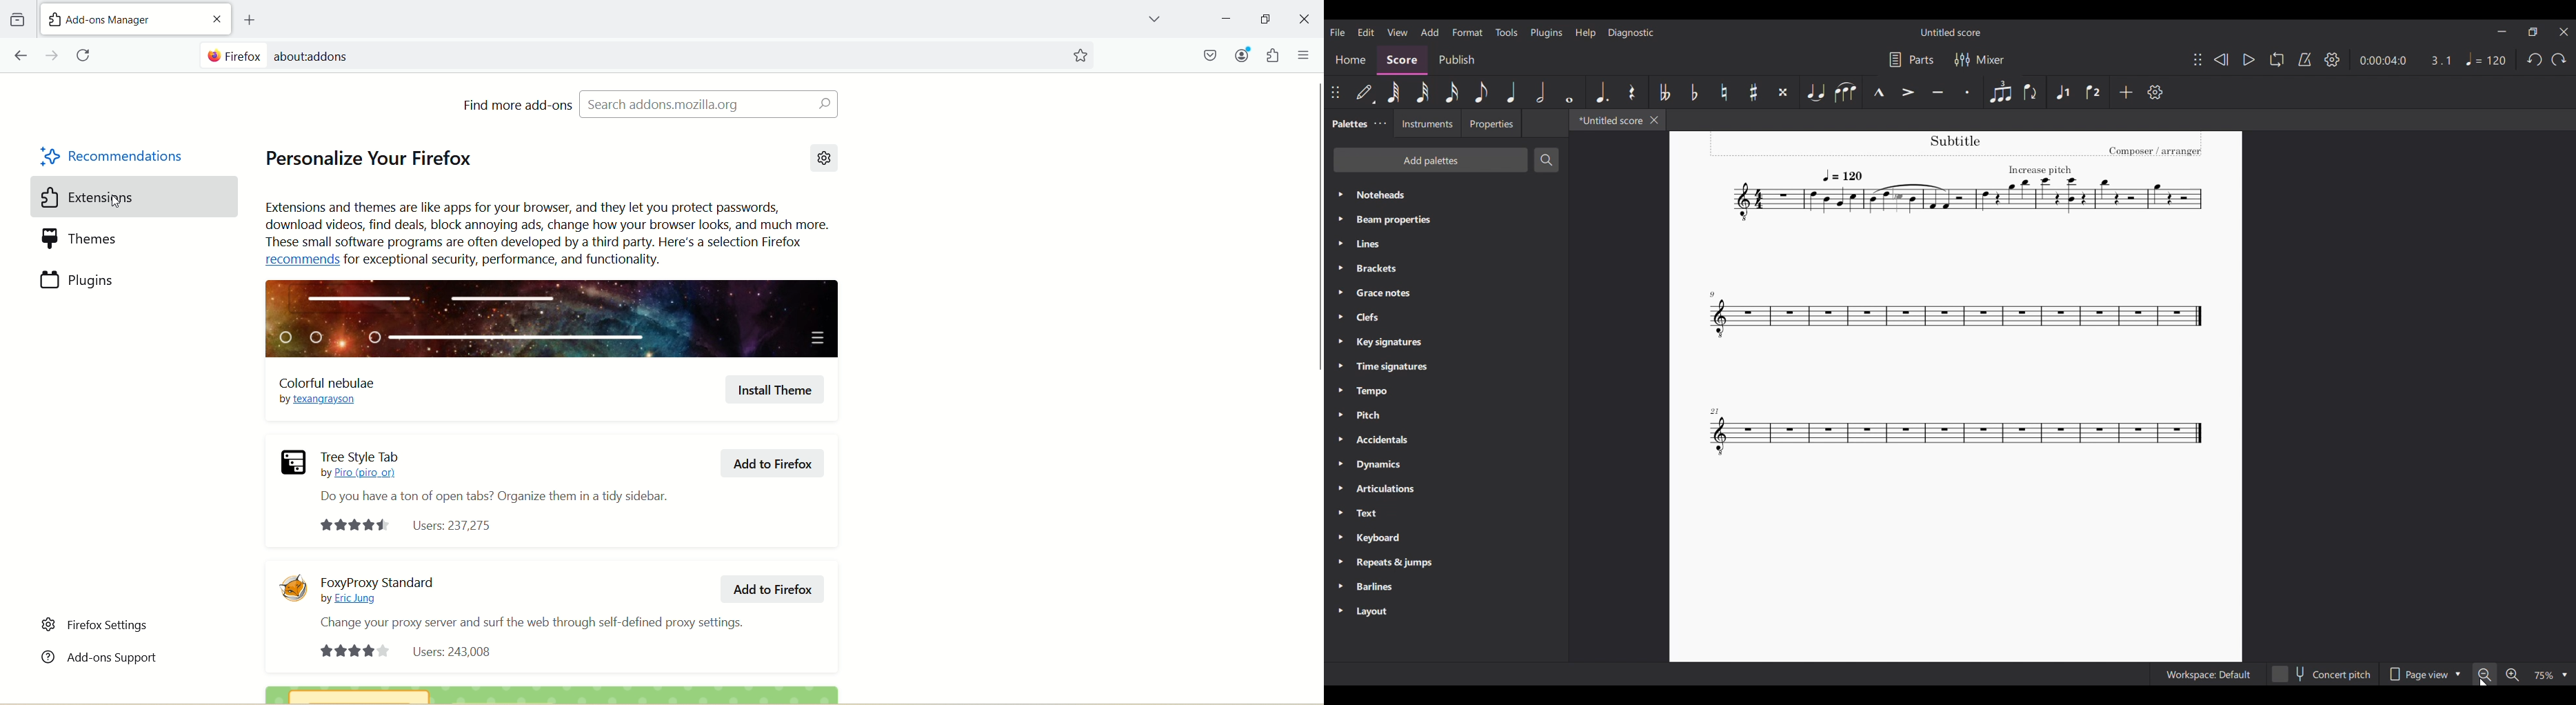 The image size is (2576, 728). I want to click on Minimize, so click(1265, 19).